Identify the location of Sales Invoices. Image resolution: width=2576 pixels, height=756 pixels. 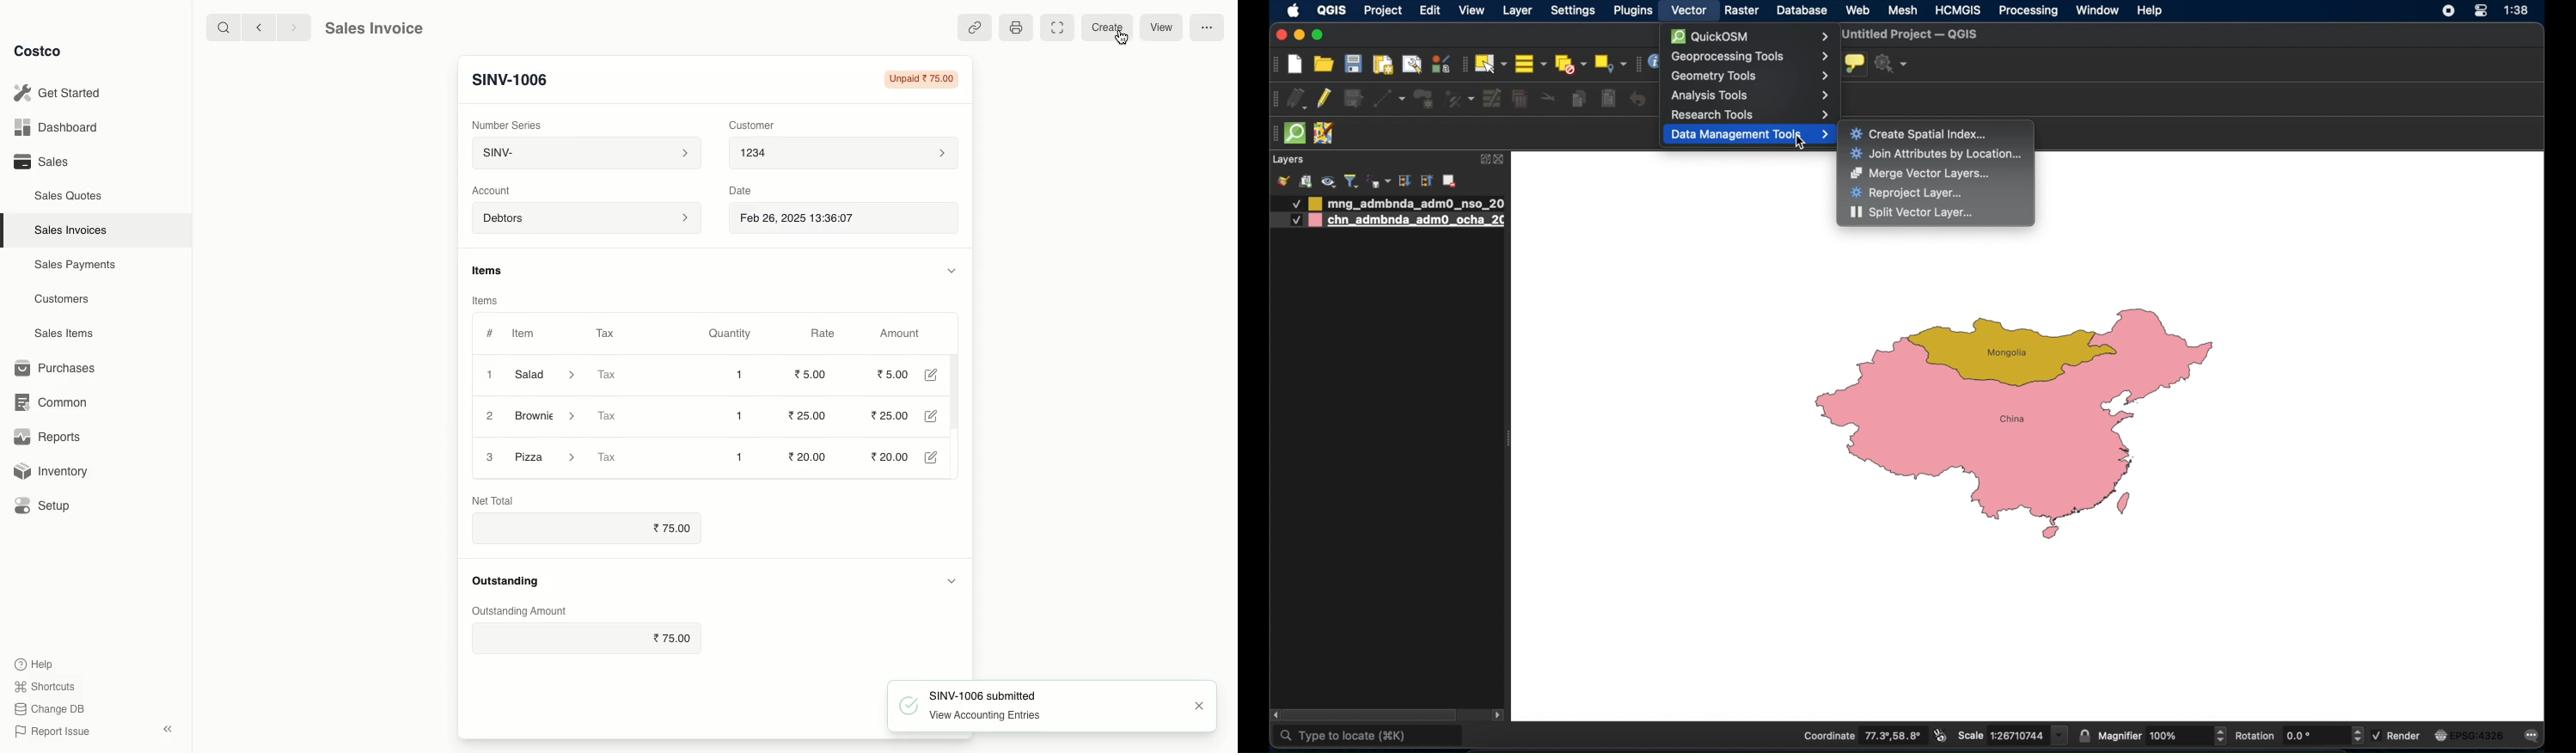
(71, 230).